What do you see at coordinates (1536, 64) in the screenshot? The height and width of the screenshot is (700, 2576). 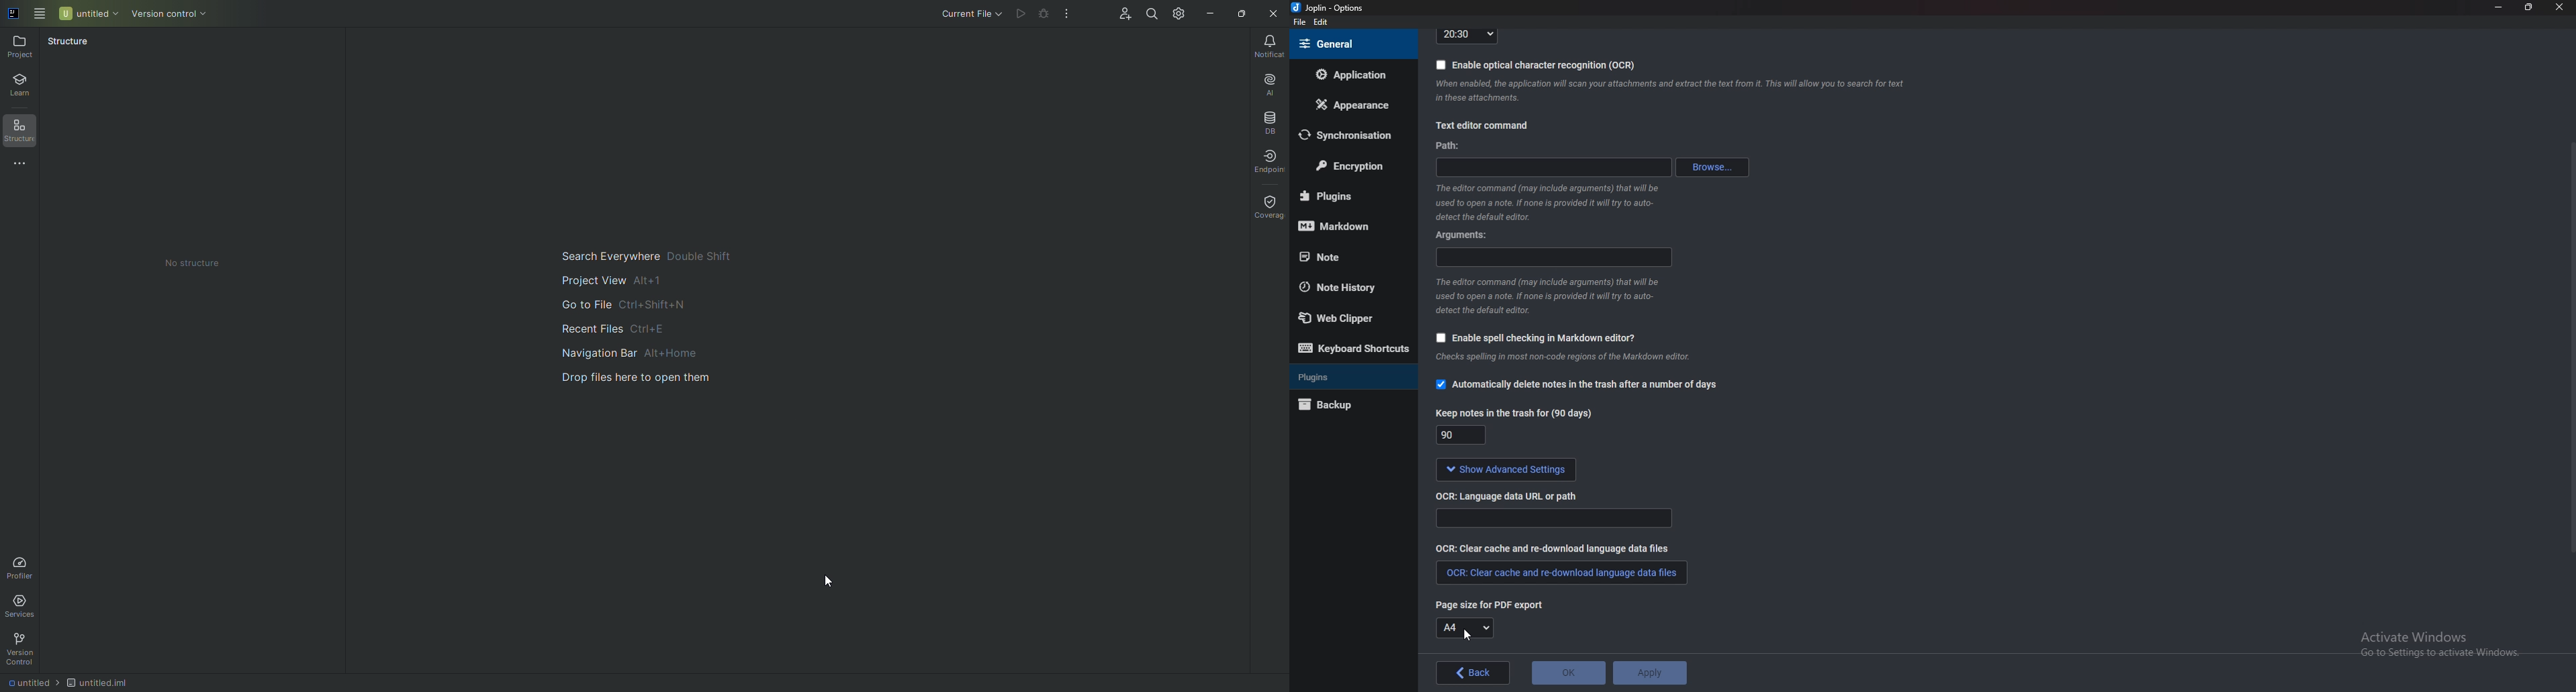 I see `Enable O C R` at bounding box center [1536, 64].